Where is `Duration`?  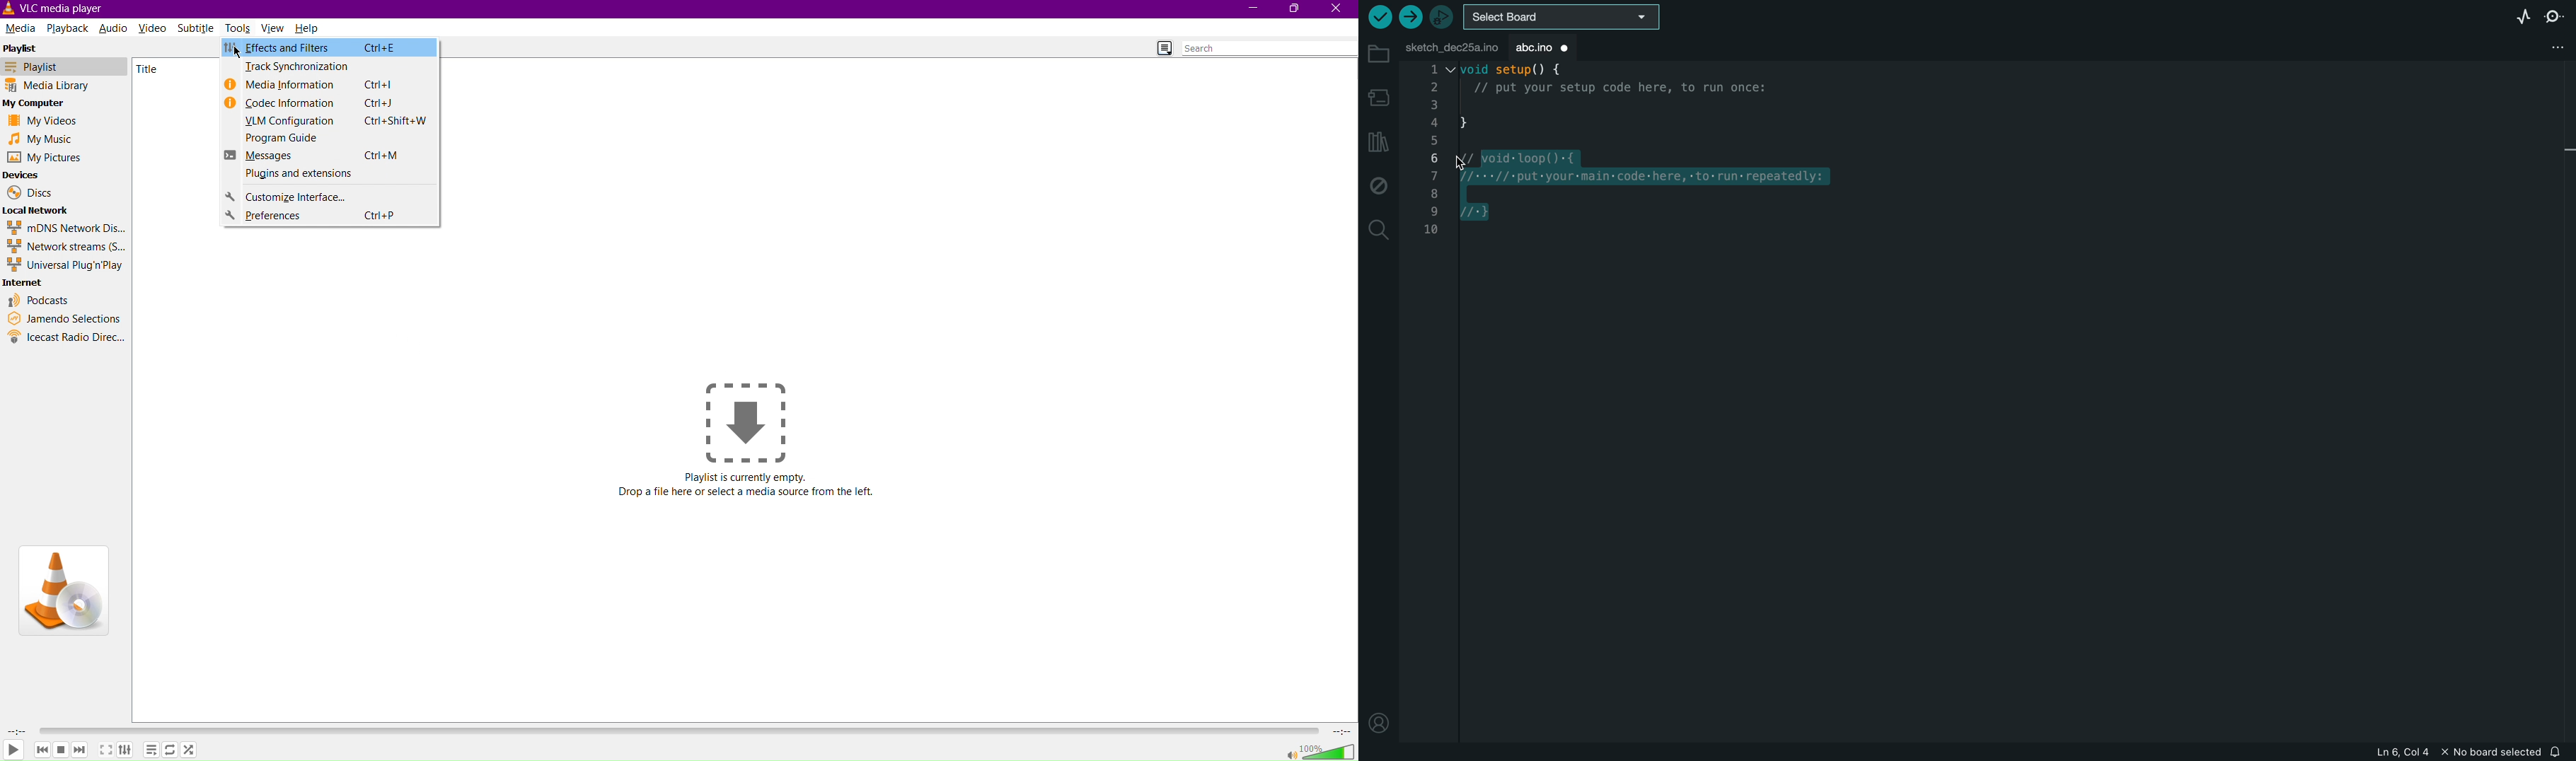
Duration is located at coordinates (13, 728).